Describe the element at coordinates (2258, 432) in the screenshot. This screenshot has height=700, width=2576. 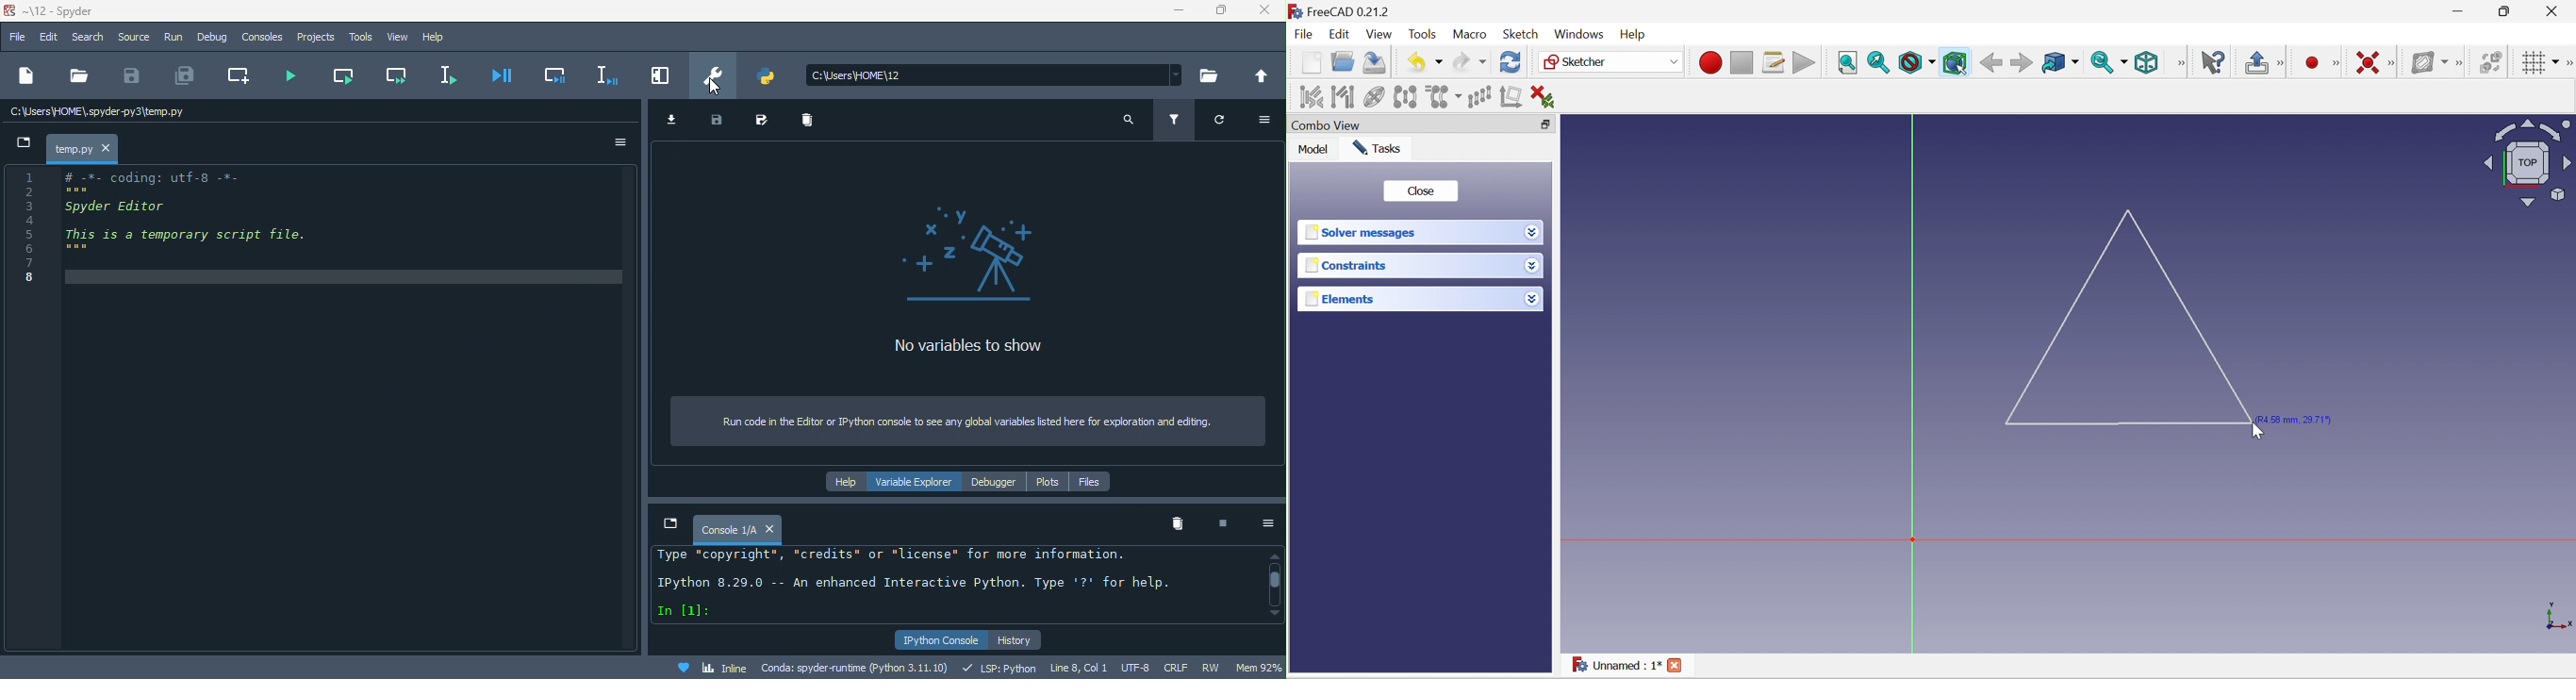
I see `Cursor` at that location.